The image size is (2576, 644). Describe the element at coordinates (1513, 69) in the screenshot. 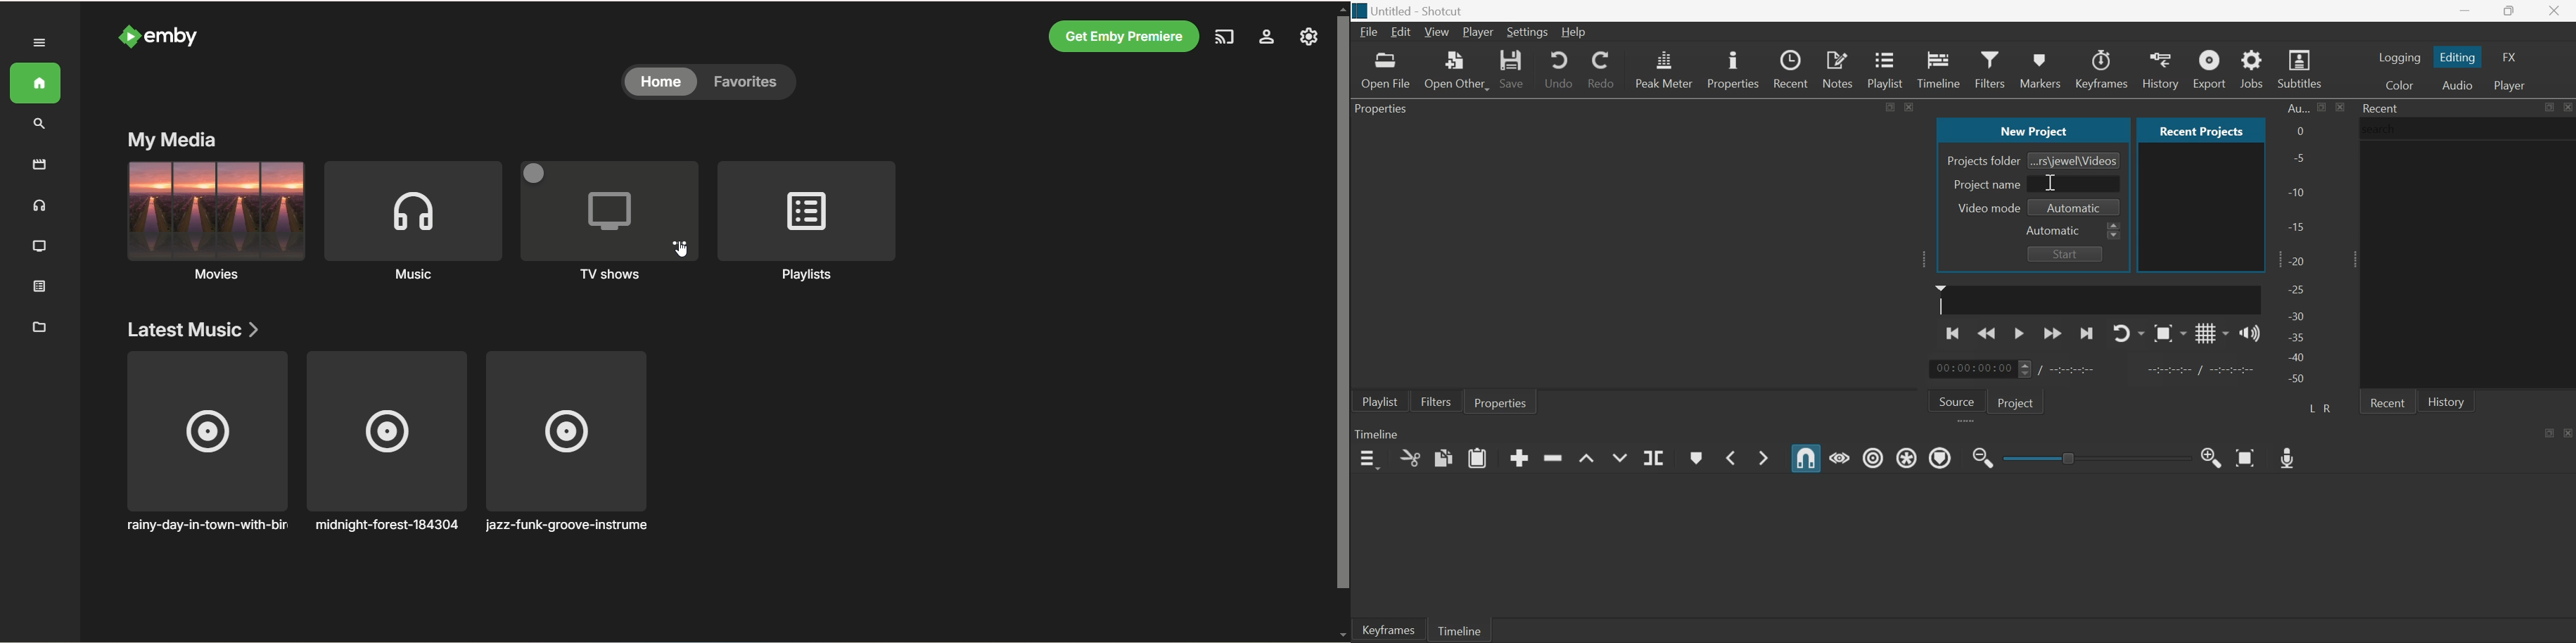

I see `Save project as MLT XML file` at that location.